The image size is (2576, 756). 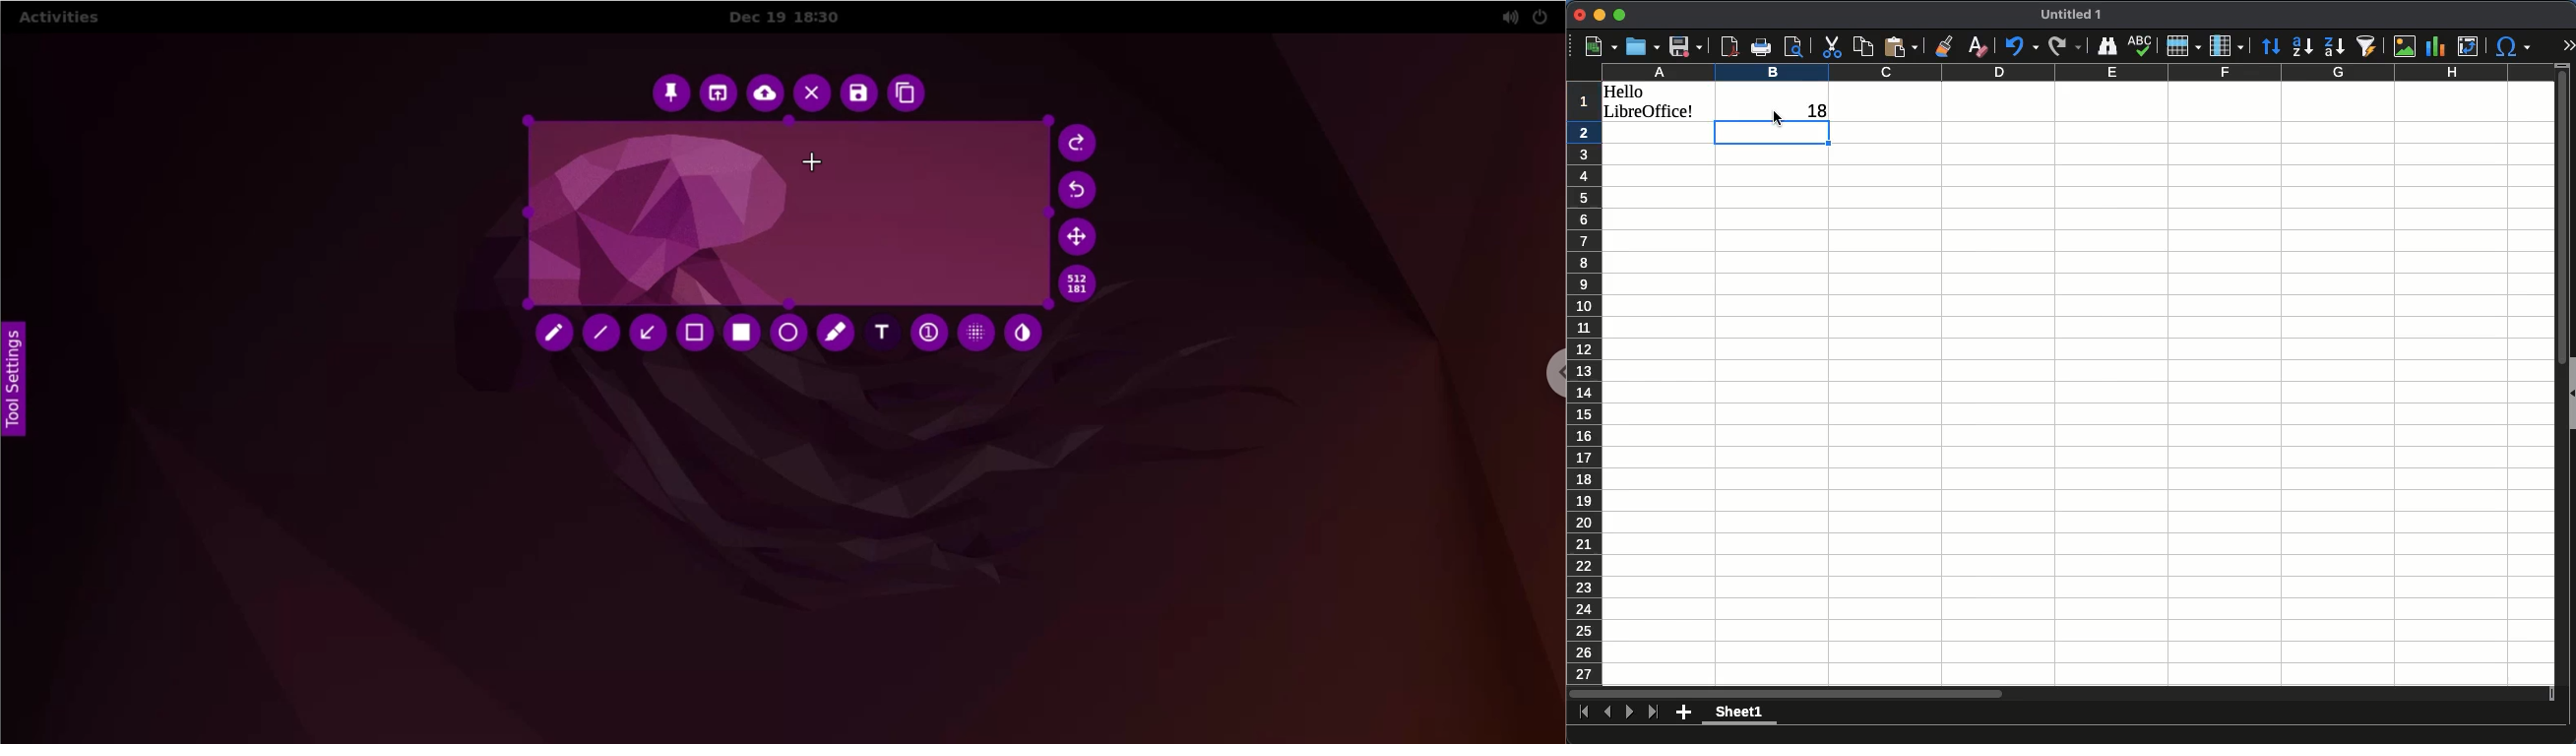 I want to click on copy, so click(x=1862, y=45).